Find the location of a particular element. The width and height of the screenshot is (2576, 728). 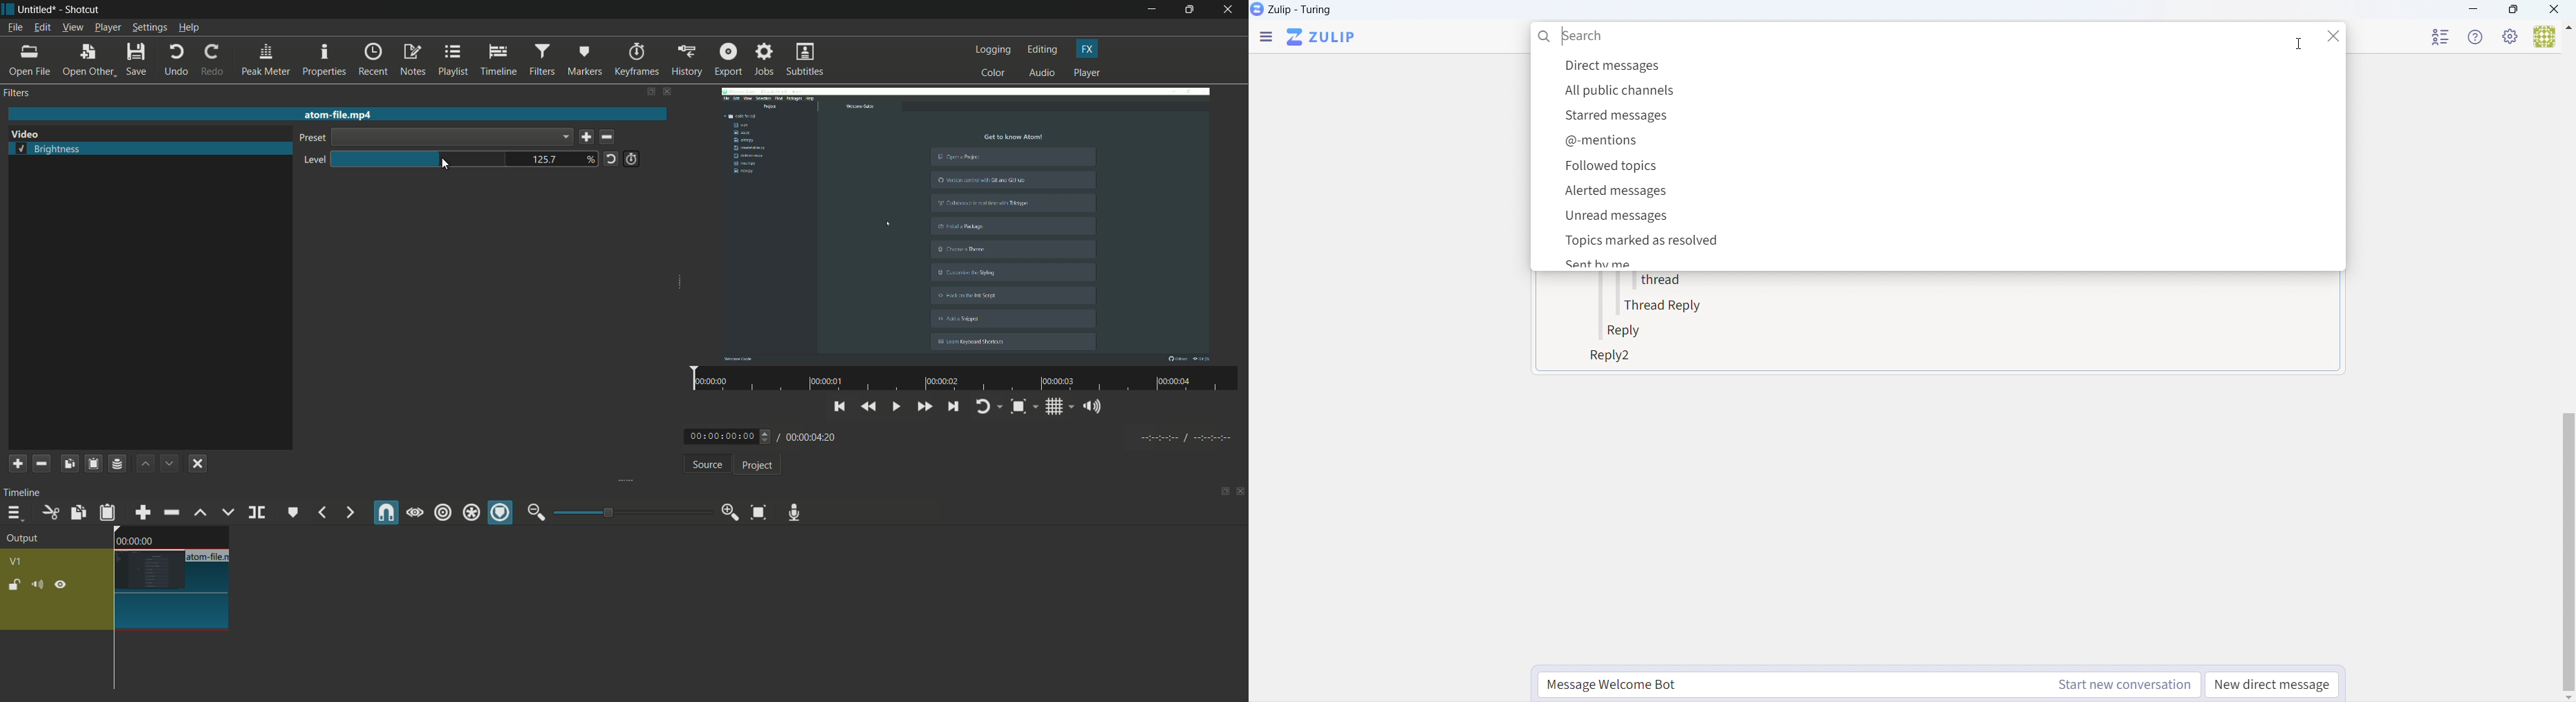

dropdown is located at coordinates (451, 137).